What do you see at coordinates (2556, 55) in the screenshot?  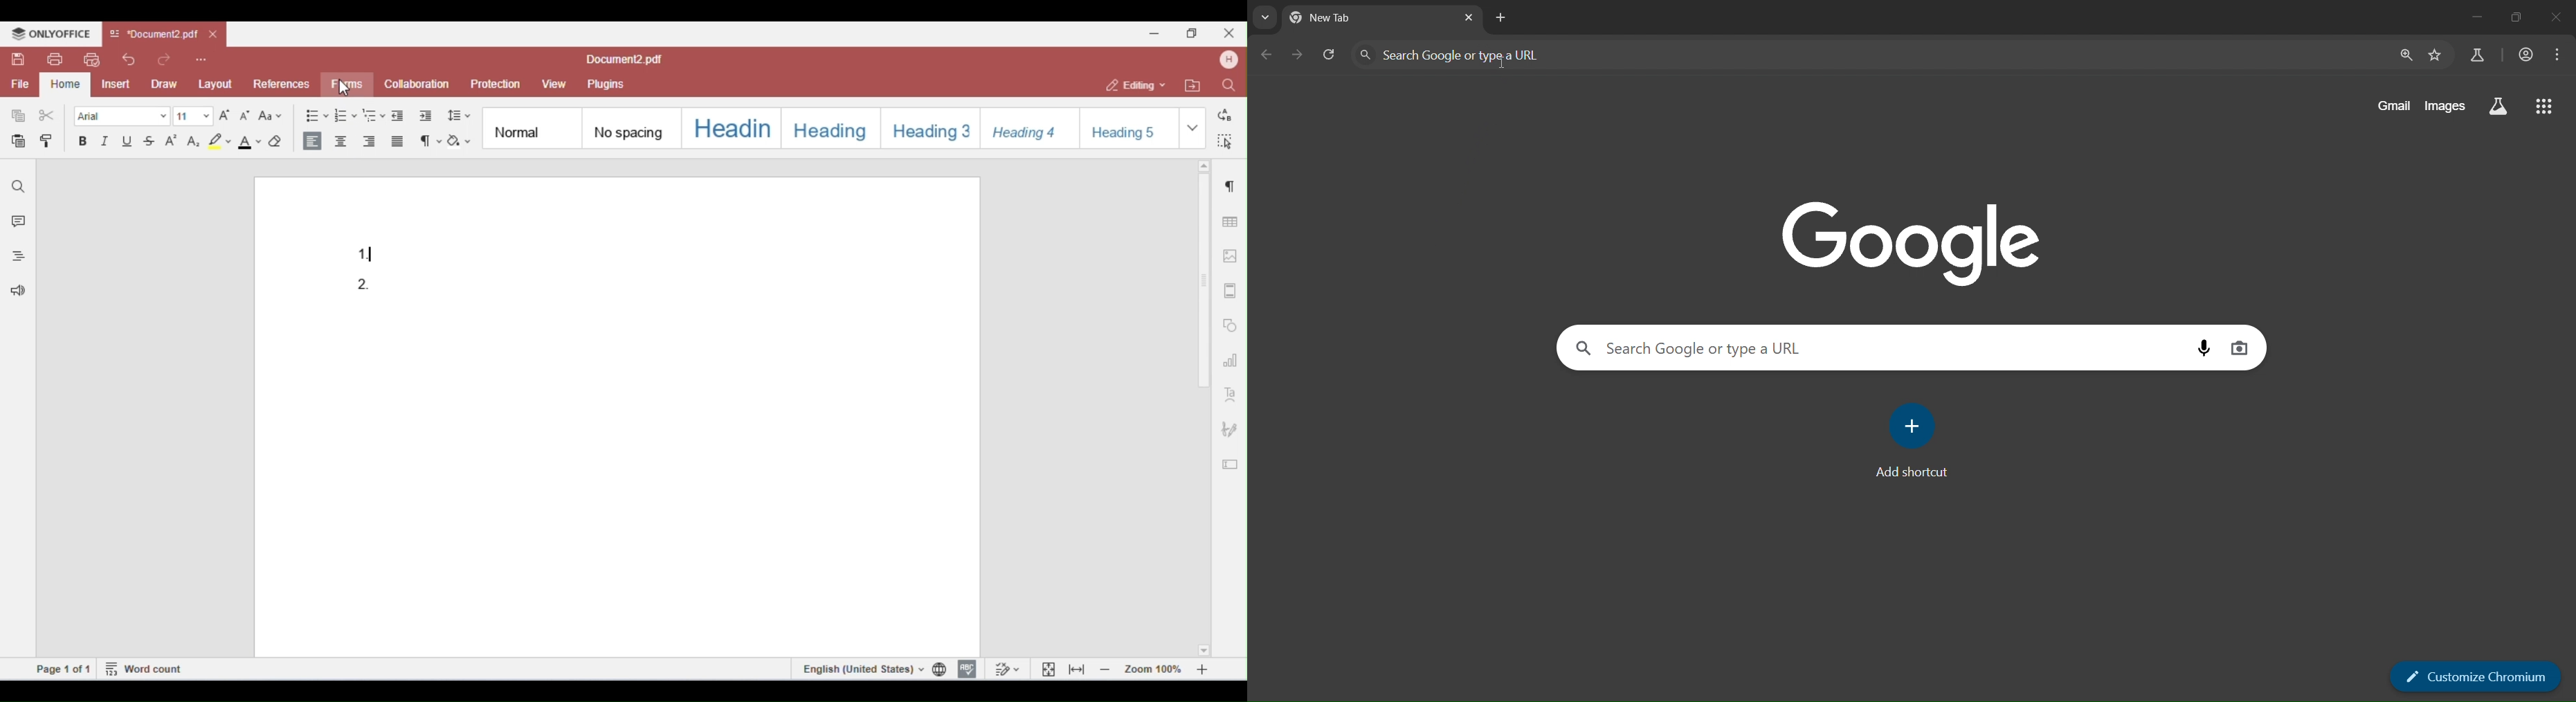 I see `menu` at bounding box center [2556, 55].